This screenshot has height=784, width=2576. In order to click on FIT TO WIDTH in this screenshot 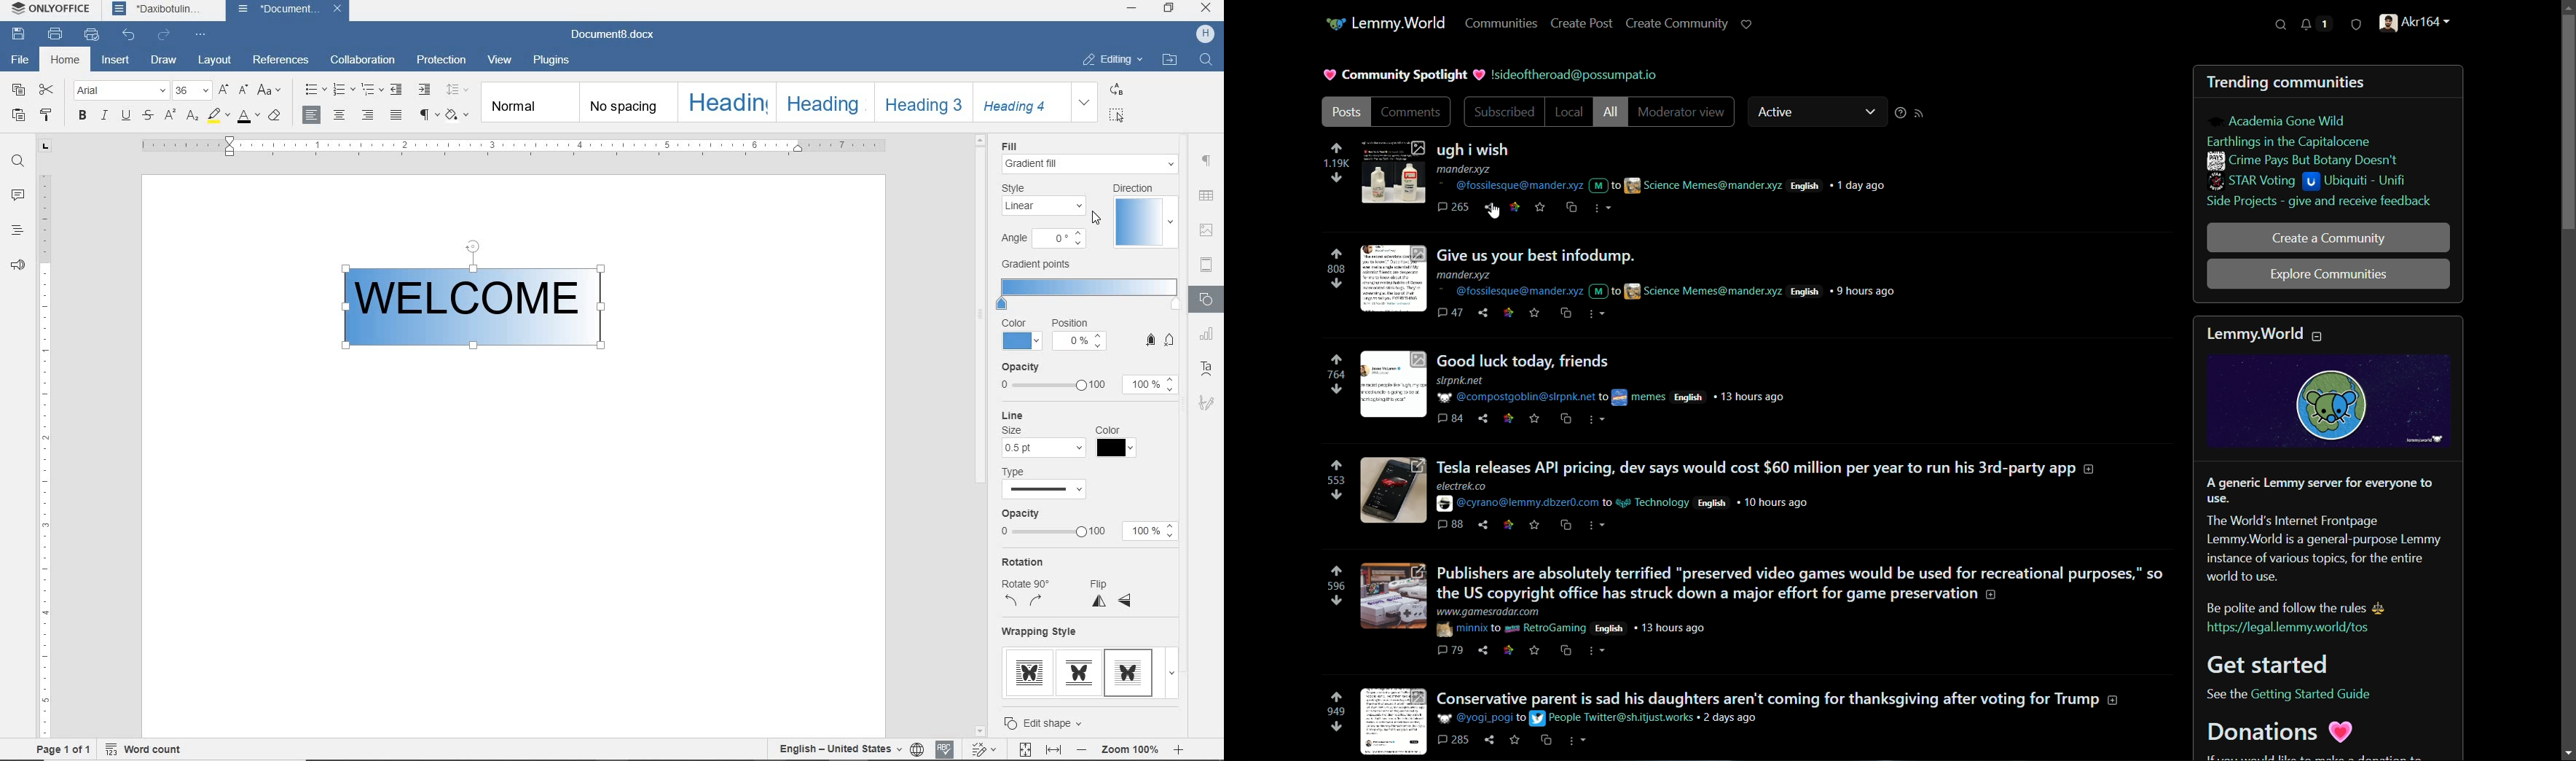, I will do `click(1055, 750)`.